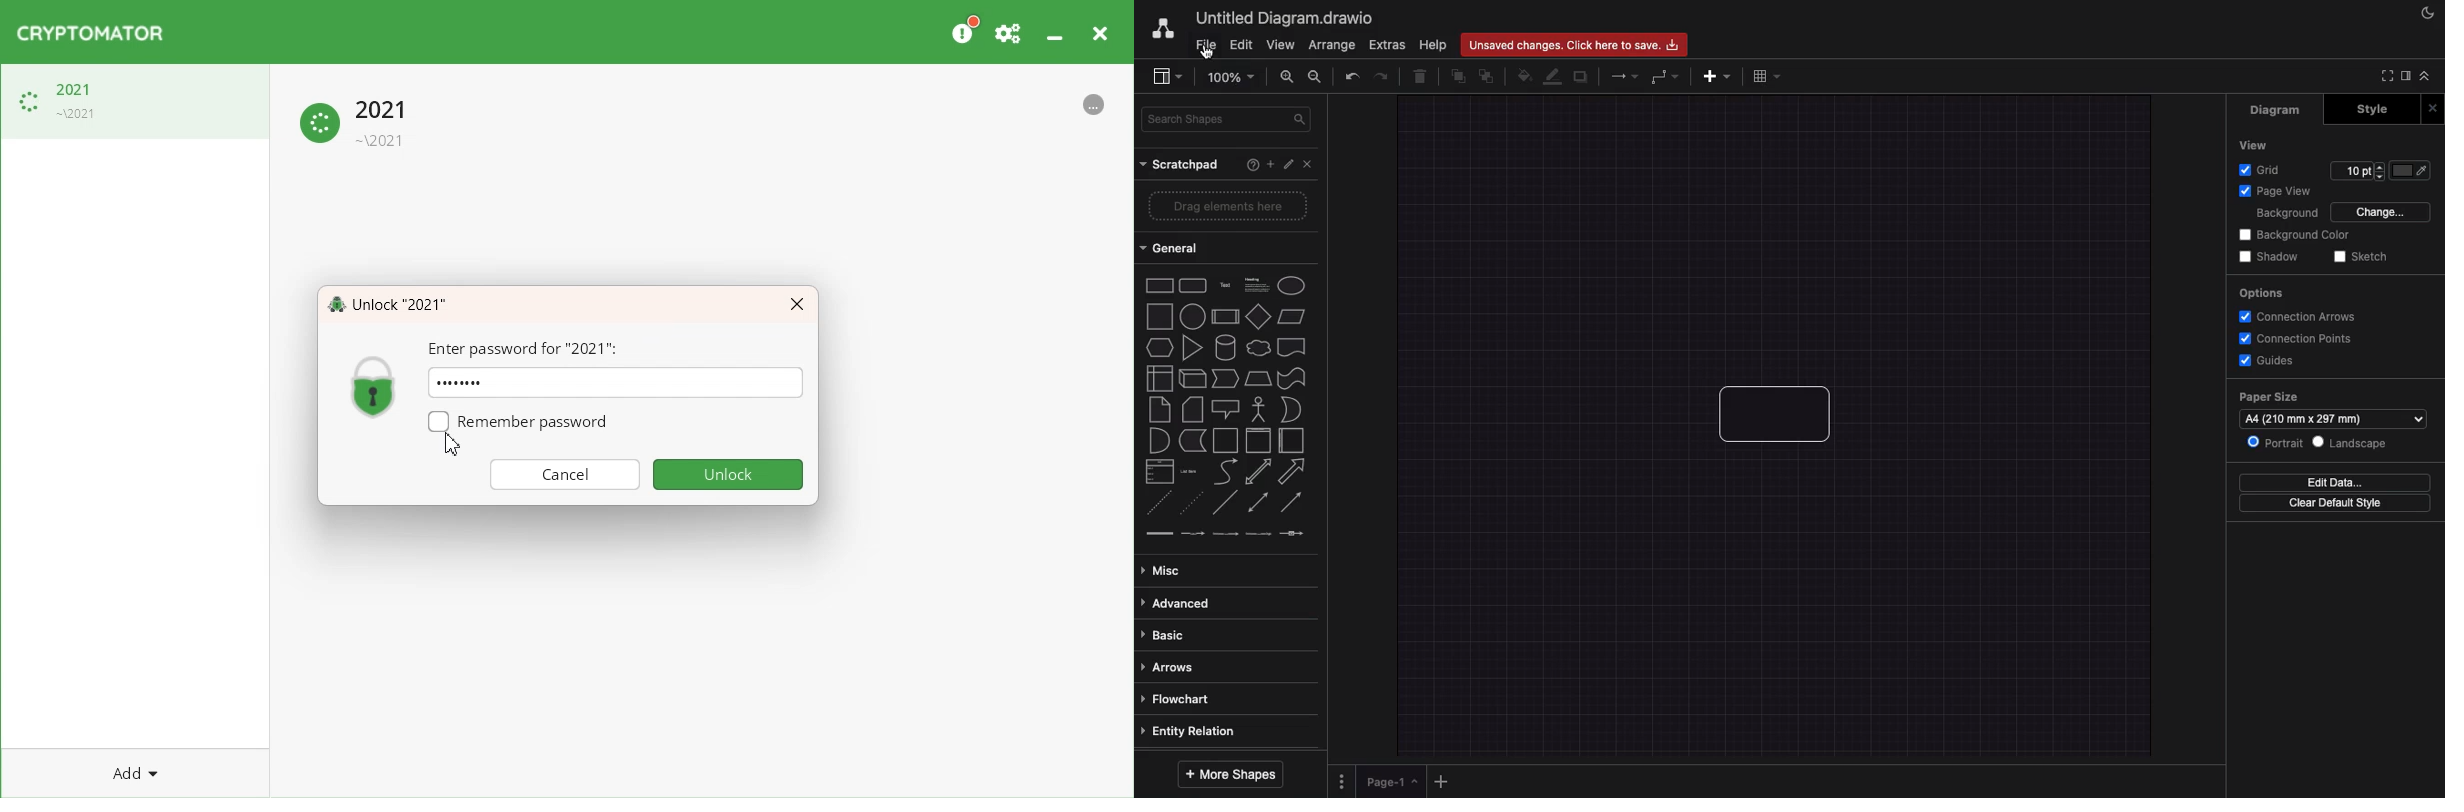  Describe the element at coordinates (1168, 77) in the screenshot. I see `Sidebar` at that location.